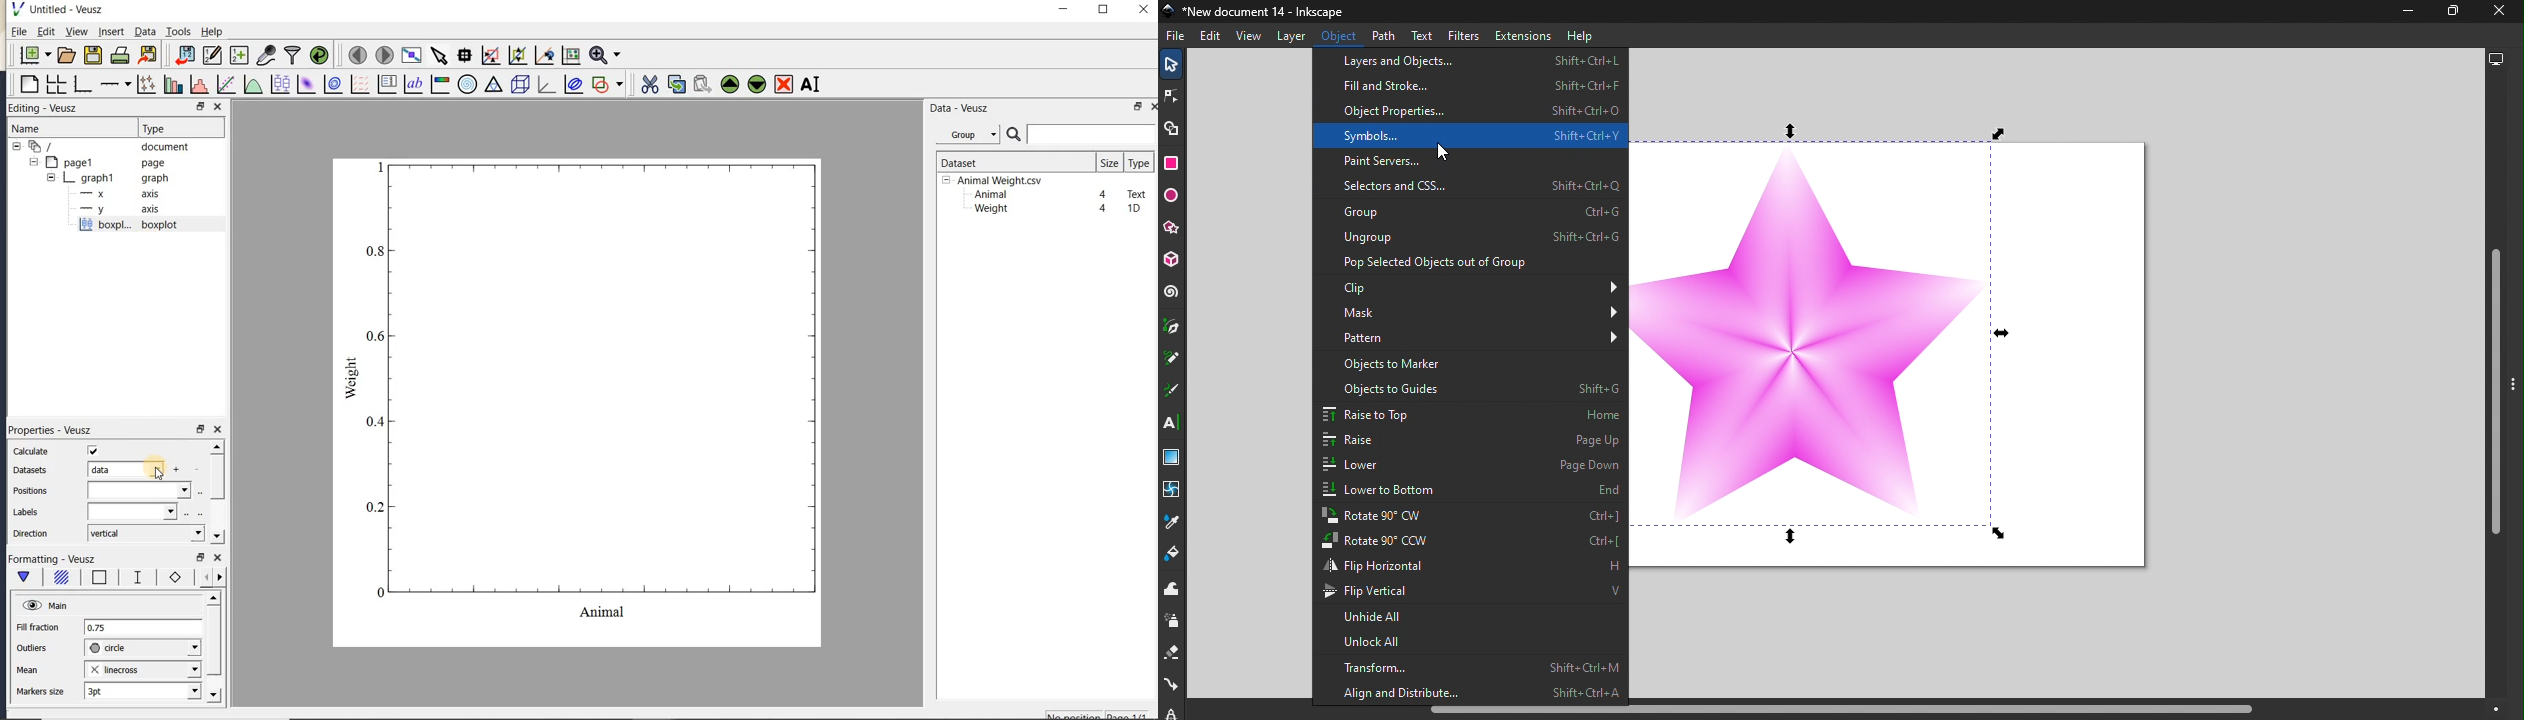  Describe the element at coordinates (1421, 35) in the screenshot. I see `Text` at that location.